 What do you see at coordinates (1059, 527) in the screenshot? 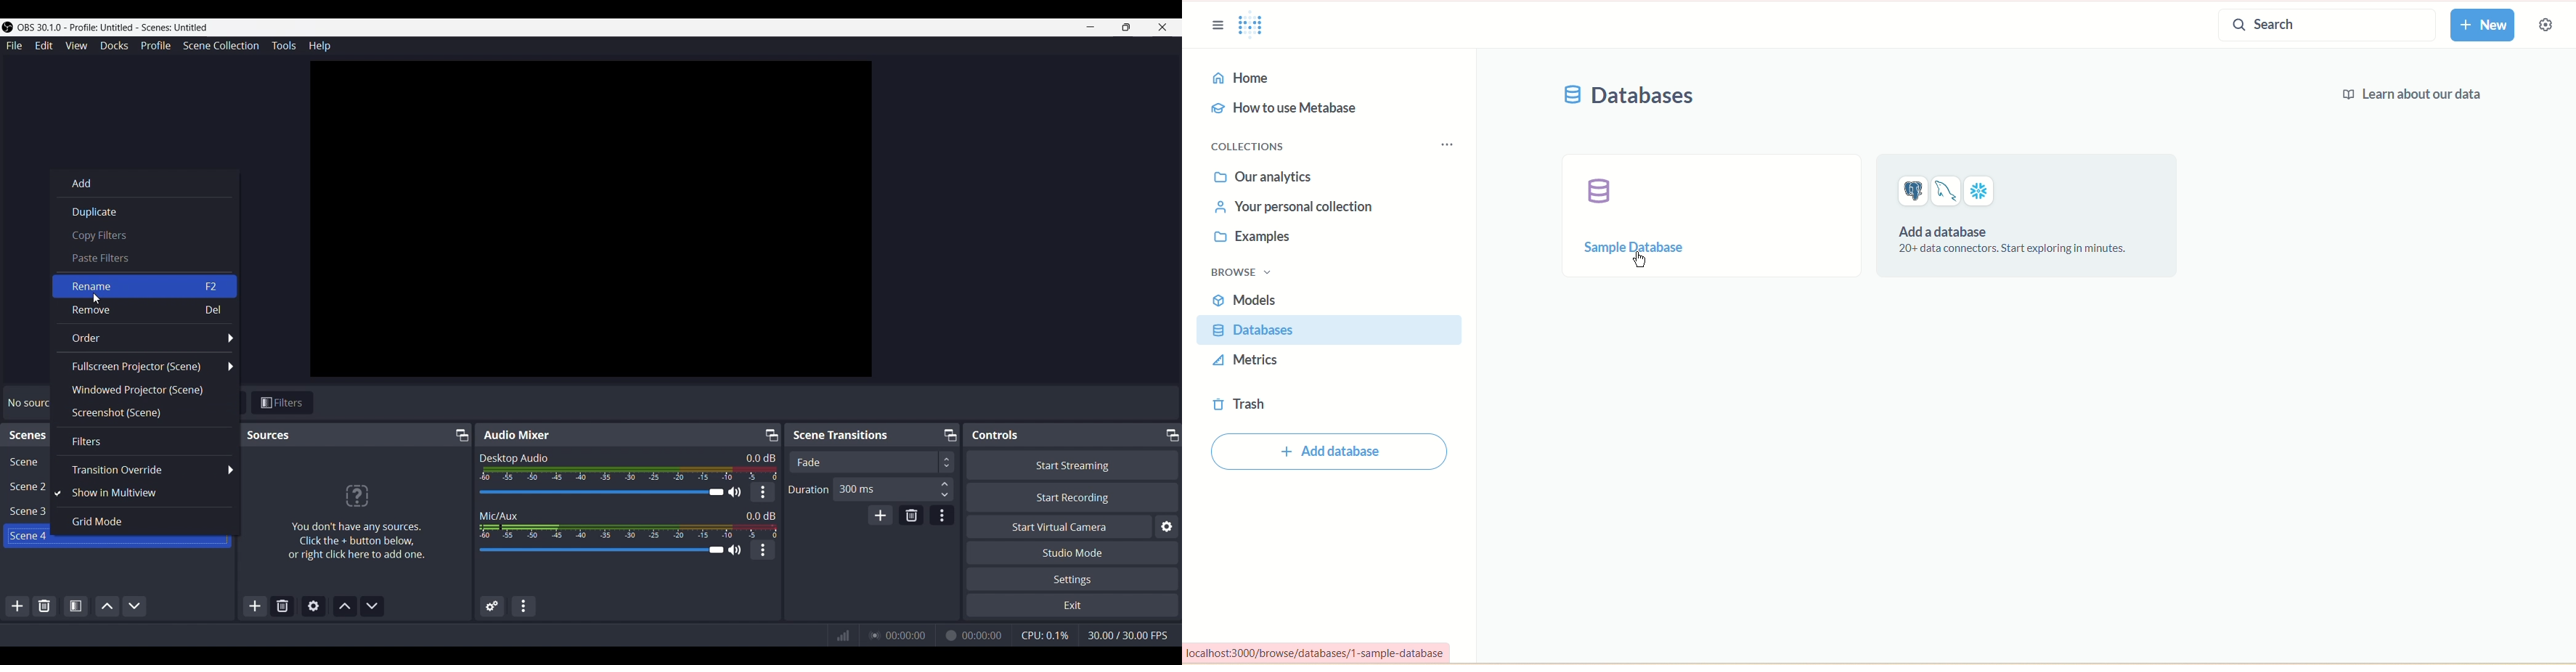
I see `Start Virtual Camera` at bounding box center [1059, 527].